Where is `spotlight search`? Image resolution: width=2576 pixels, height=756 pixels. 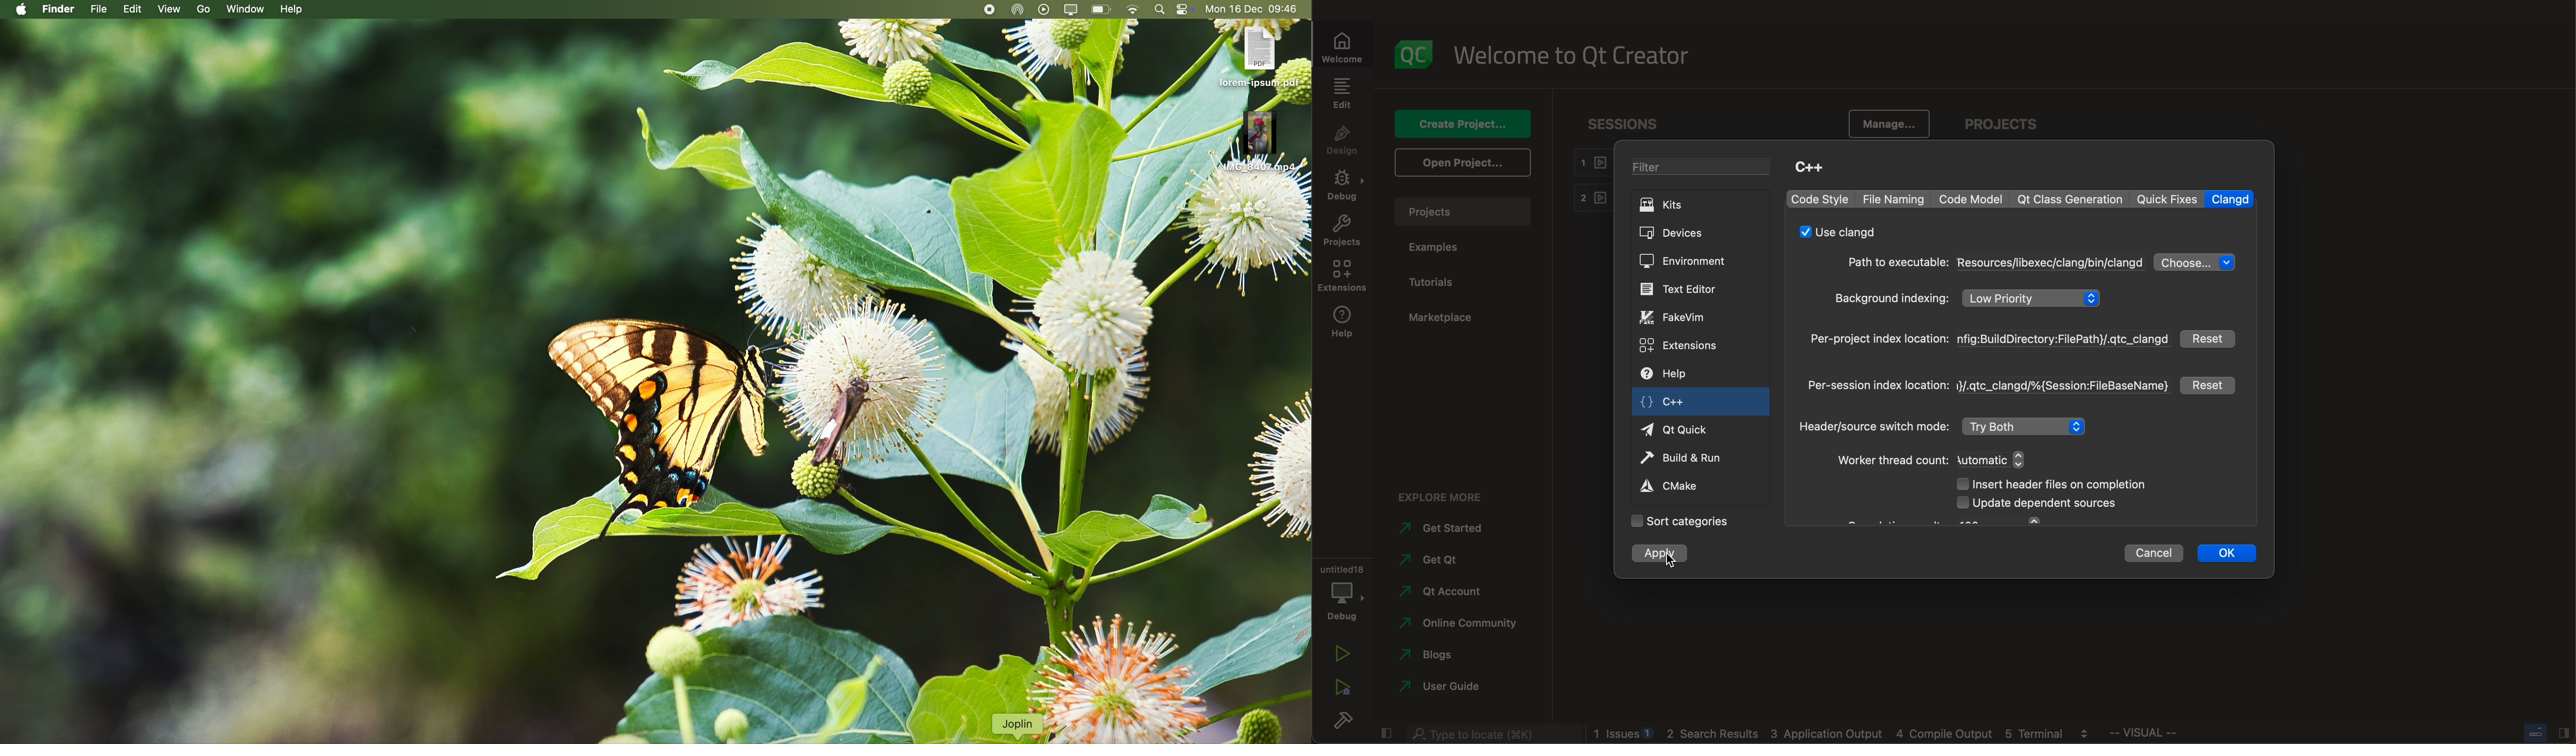 spotlight search is located at coordinates (1161, 9).